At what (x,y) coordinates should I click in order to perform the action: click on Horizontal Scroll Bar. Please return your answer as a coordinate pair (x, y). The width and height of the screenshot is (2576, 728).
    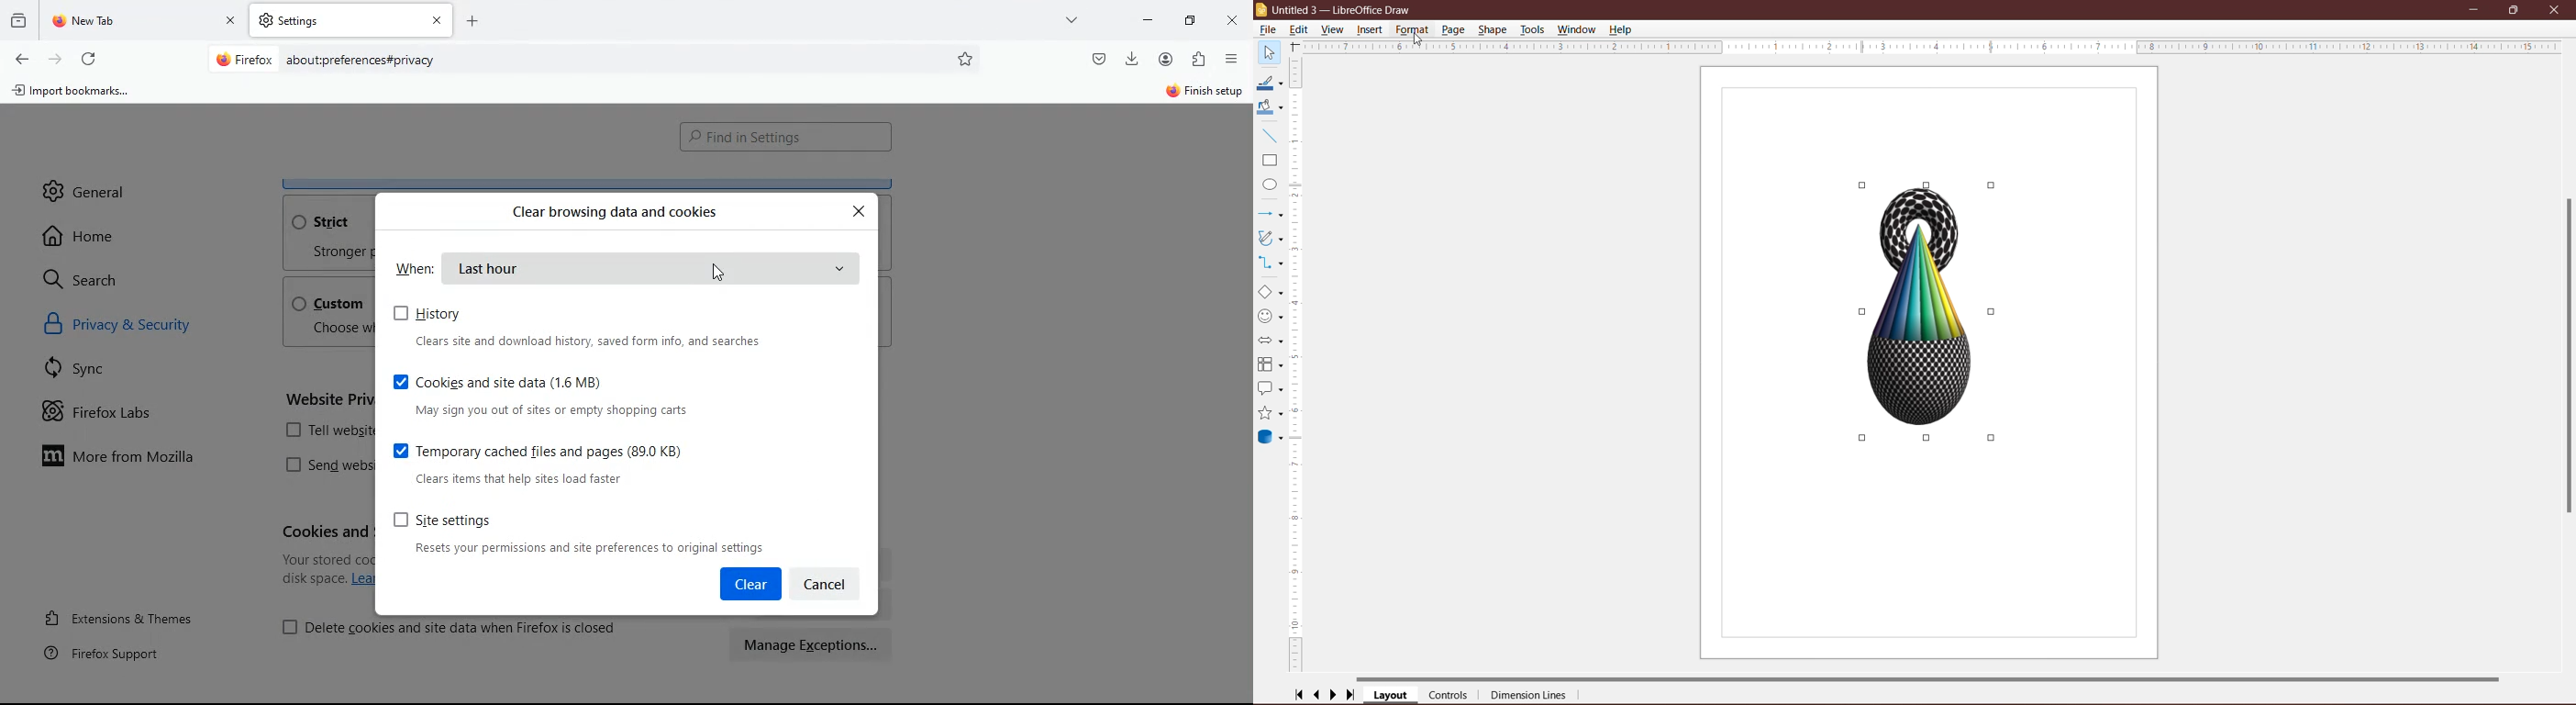
    Looking at the image, I should click on (1932, 678).